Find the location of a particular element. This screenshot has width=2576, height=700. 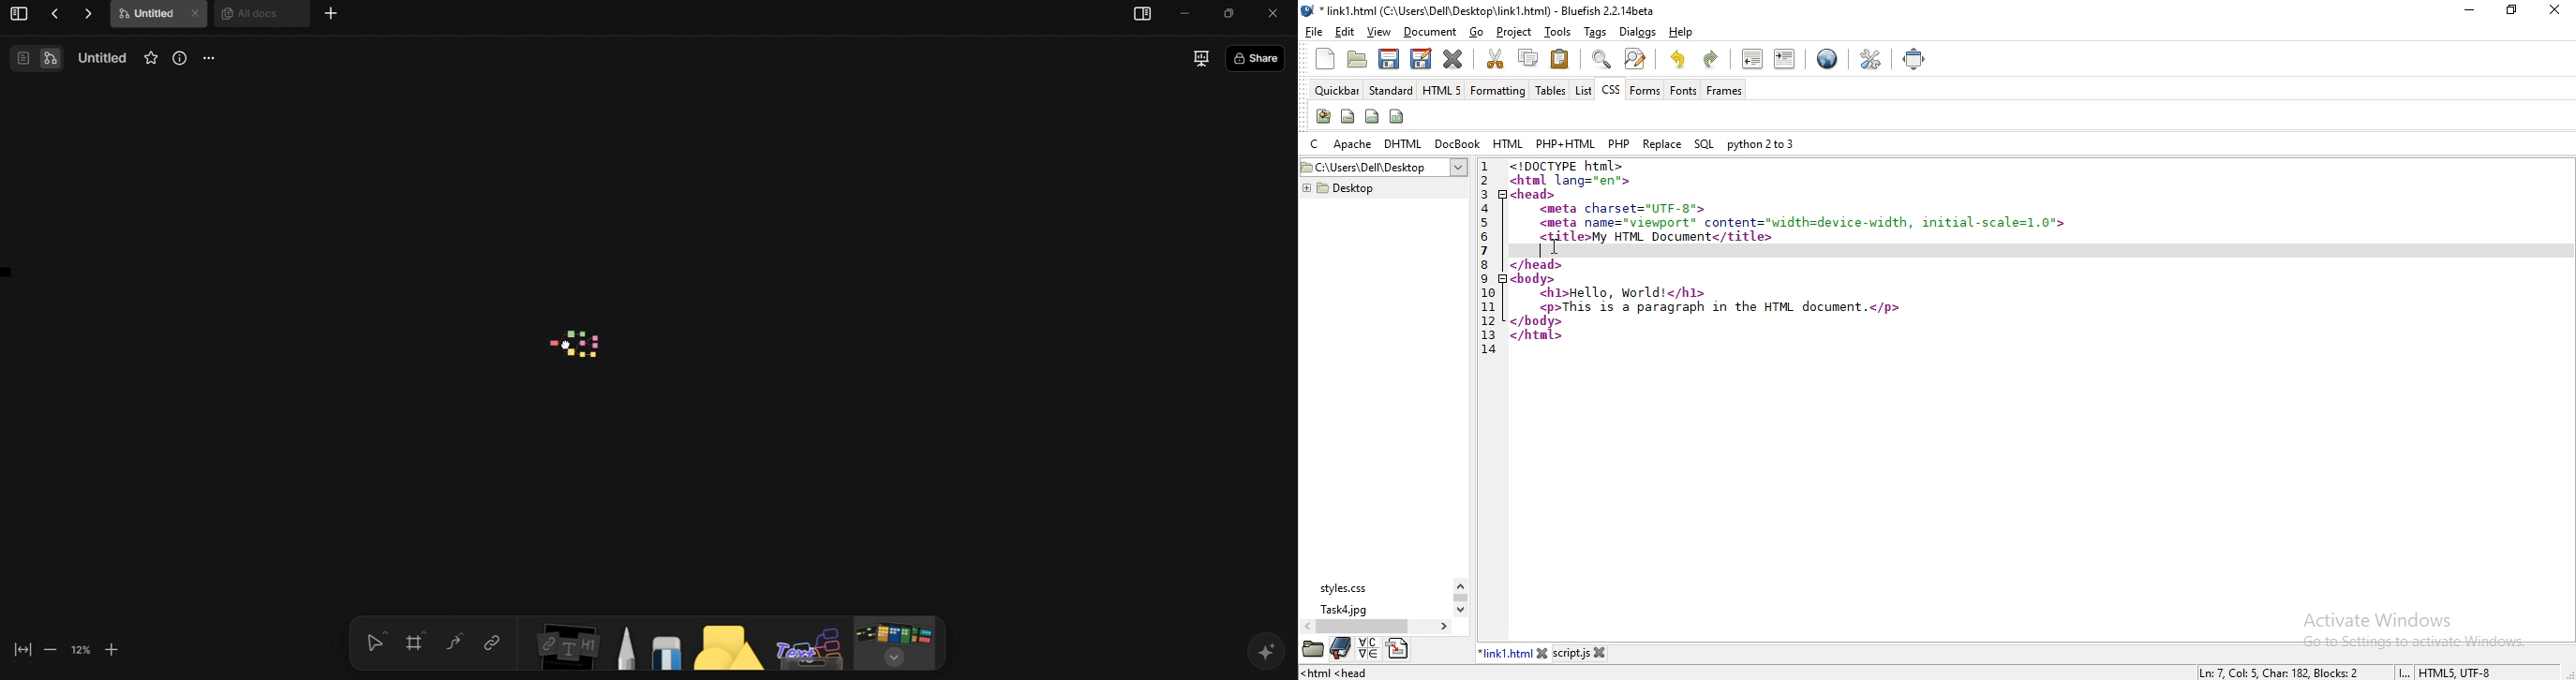

dhtml is located at coordinates (1403, 144).